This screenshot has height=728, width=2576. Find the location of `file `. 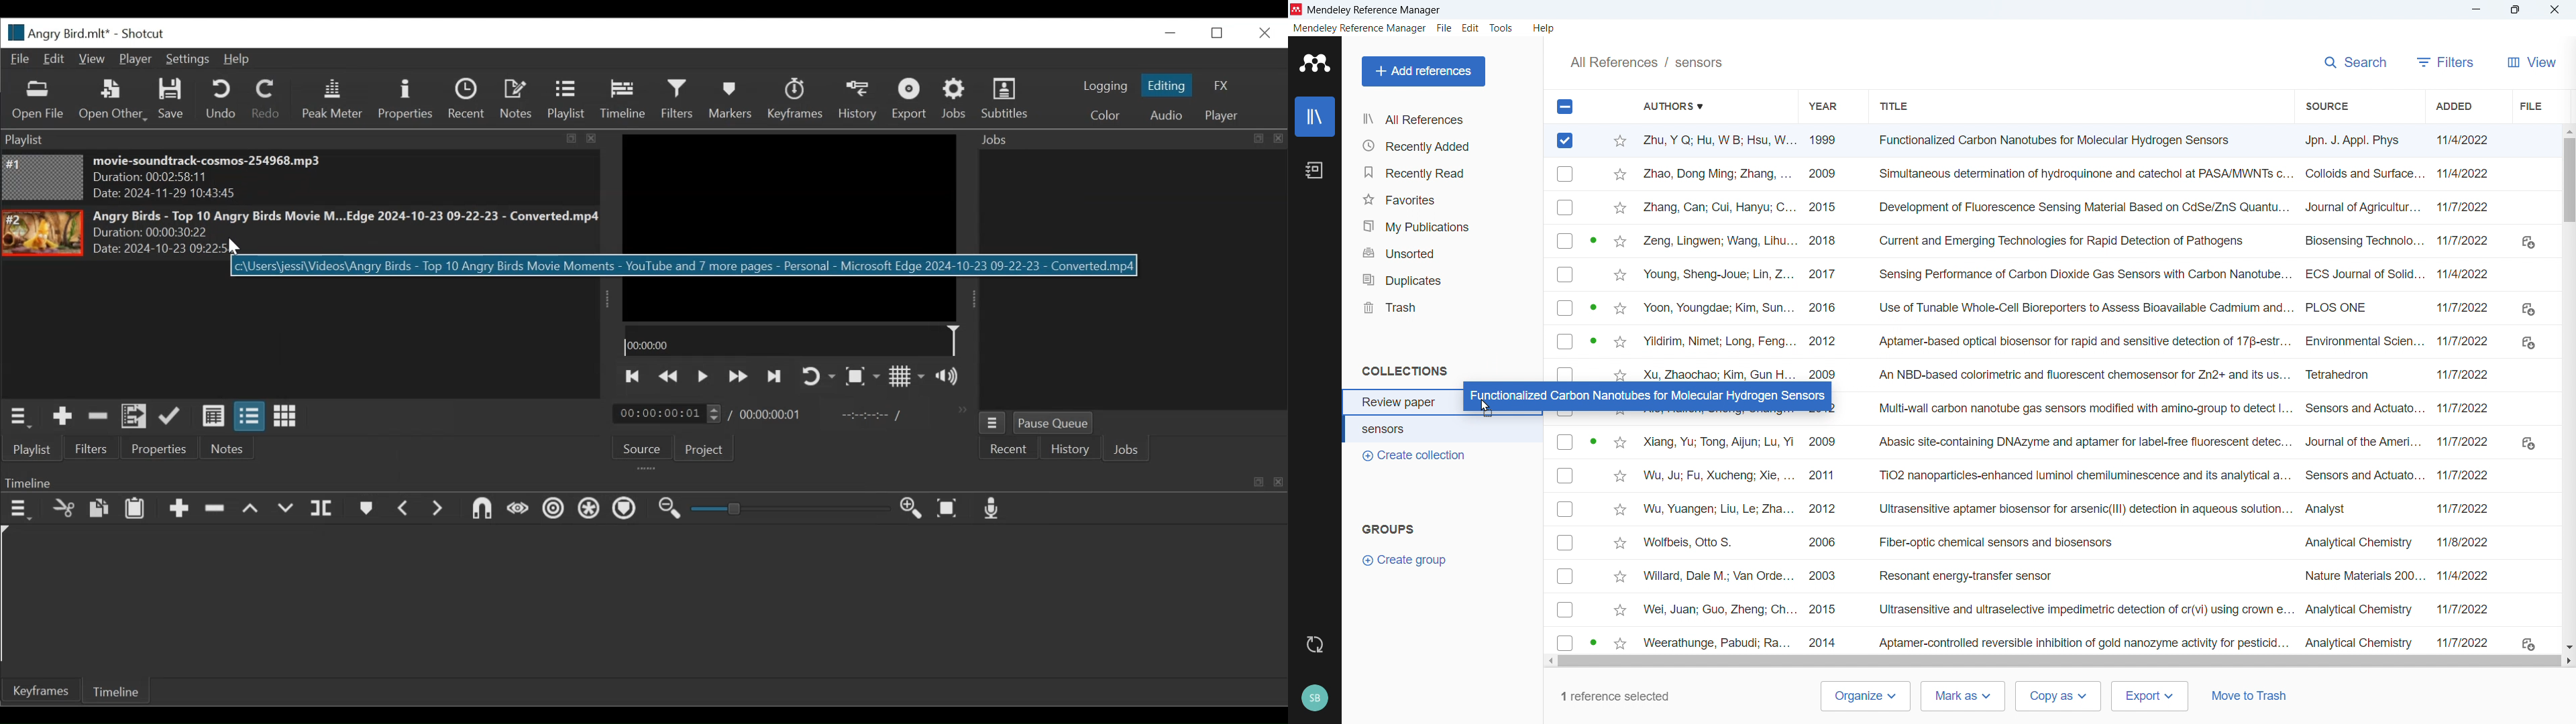

file  is located at coordinates (2529, 106).